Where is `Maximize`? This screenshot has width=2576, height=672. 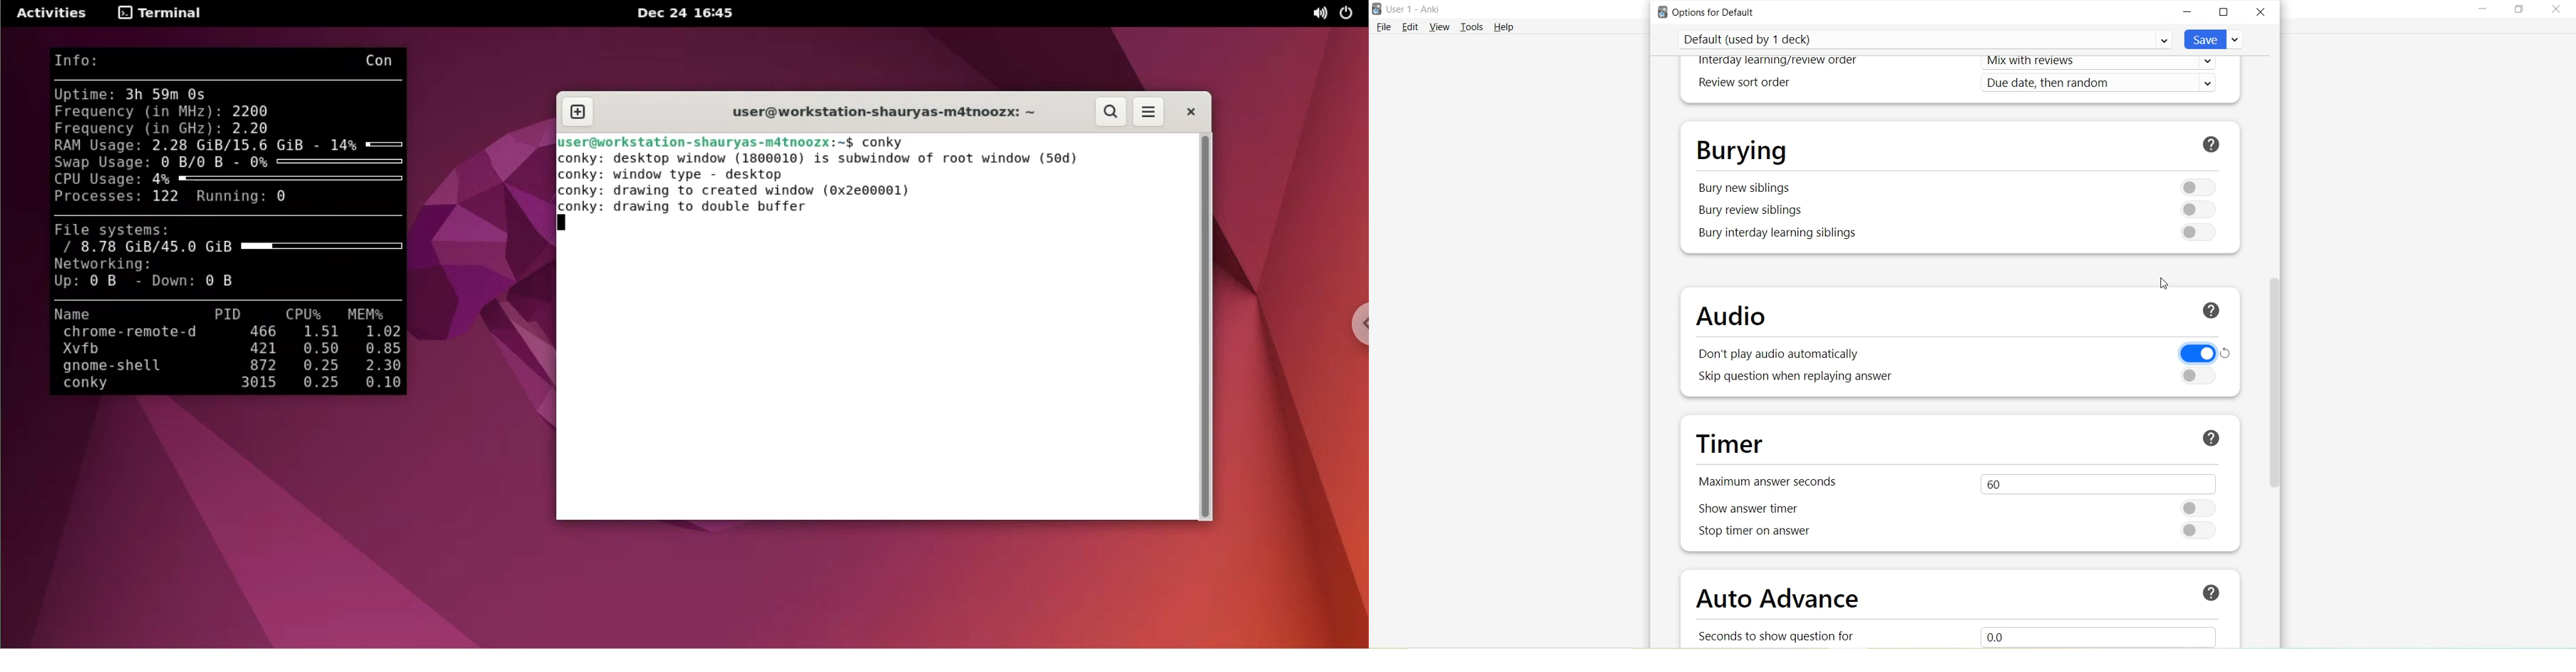 Maximize is located at coordinates (2224, 13).